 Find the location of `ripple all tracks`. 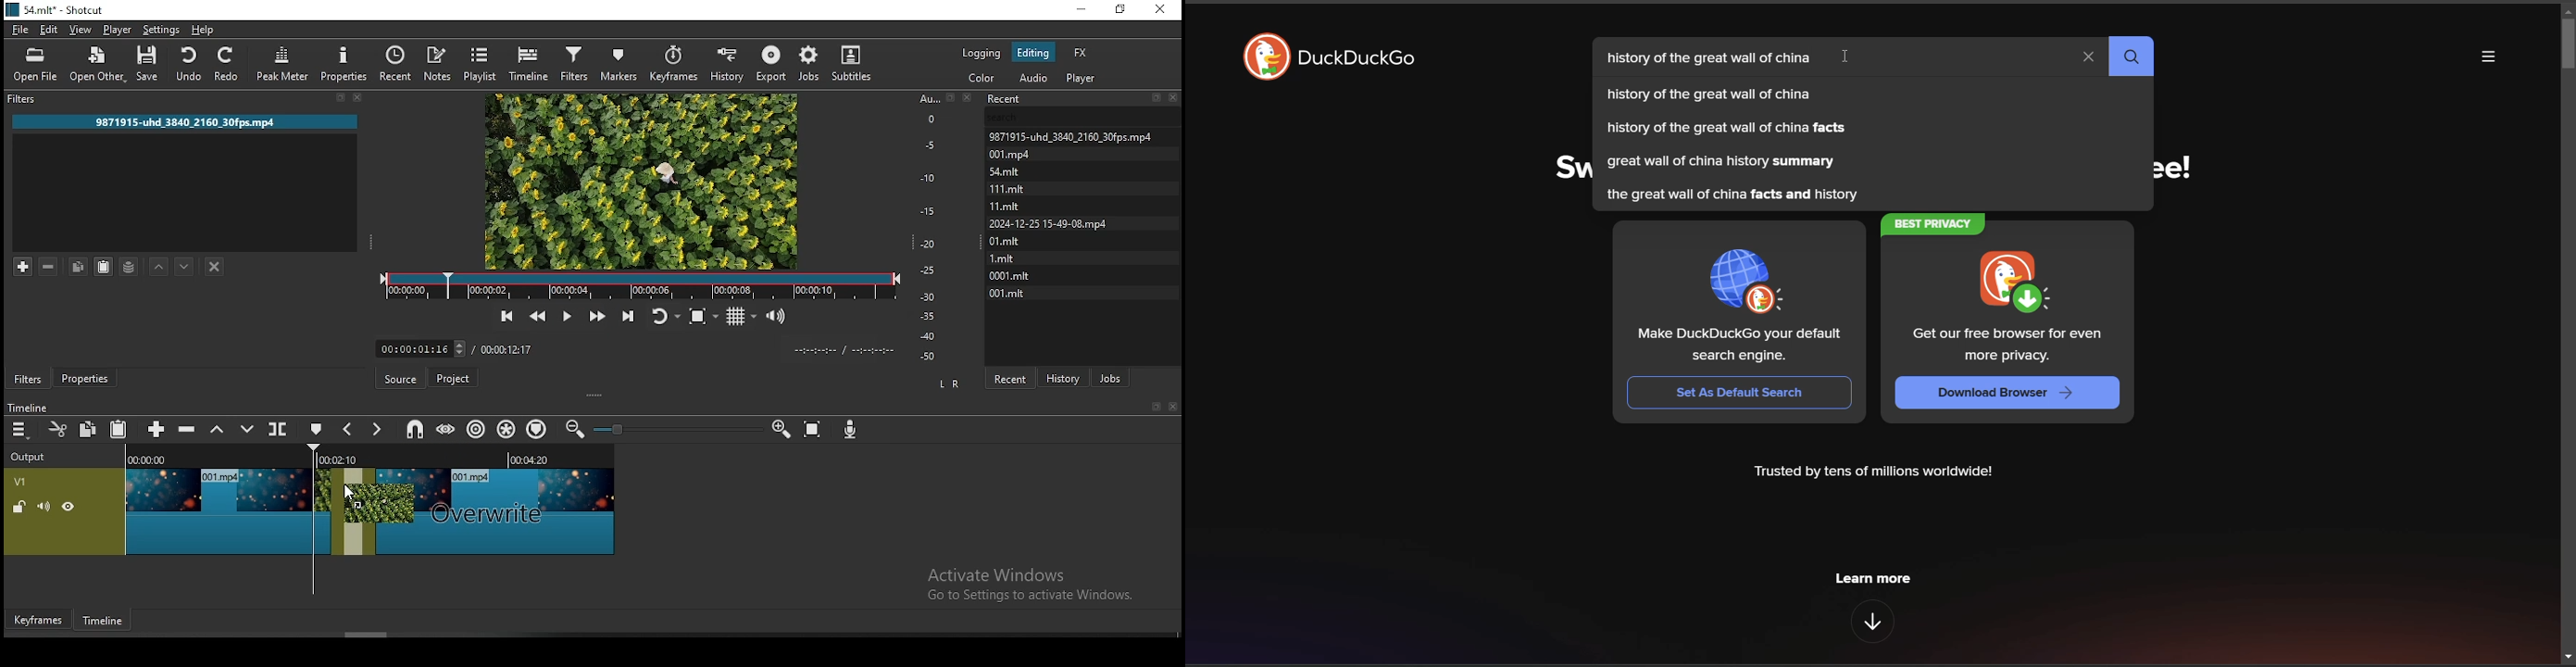

ripple all tracks is located at coordinates (503, 430).